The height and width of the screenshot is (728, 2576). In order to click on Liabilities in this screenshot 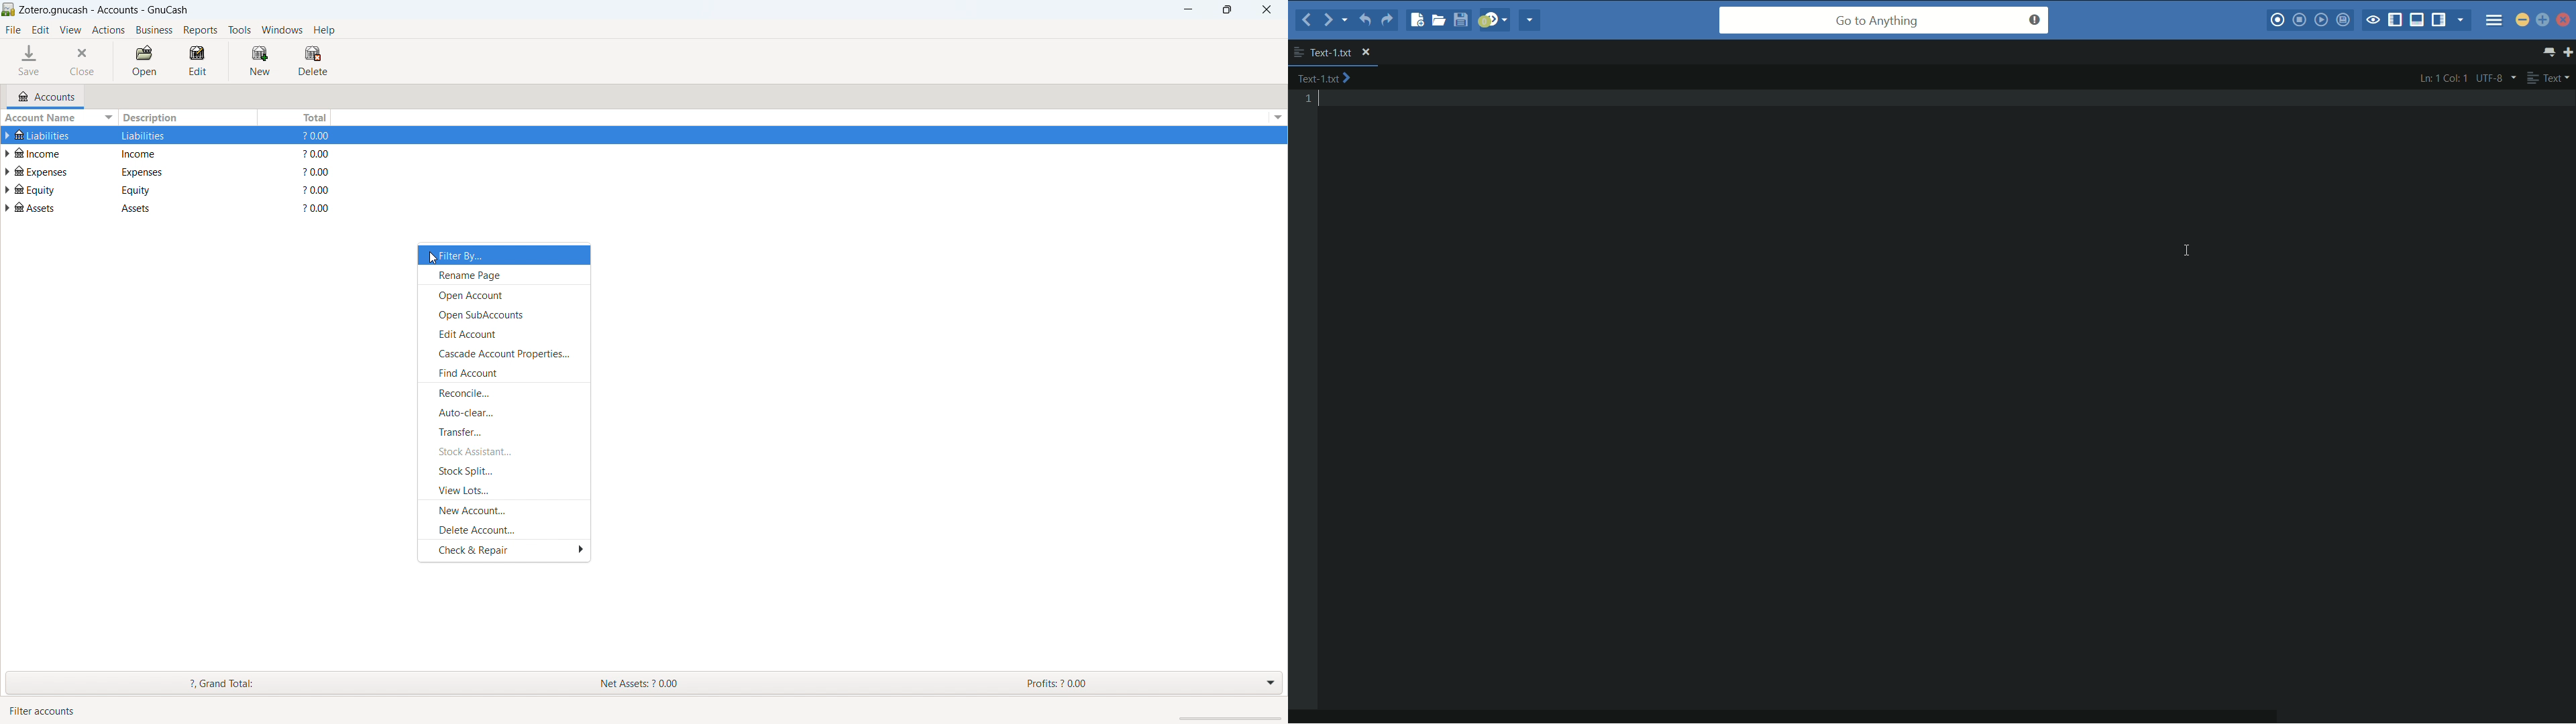, I will do `click(52, 135)`.